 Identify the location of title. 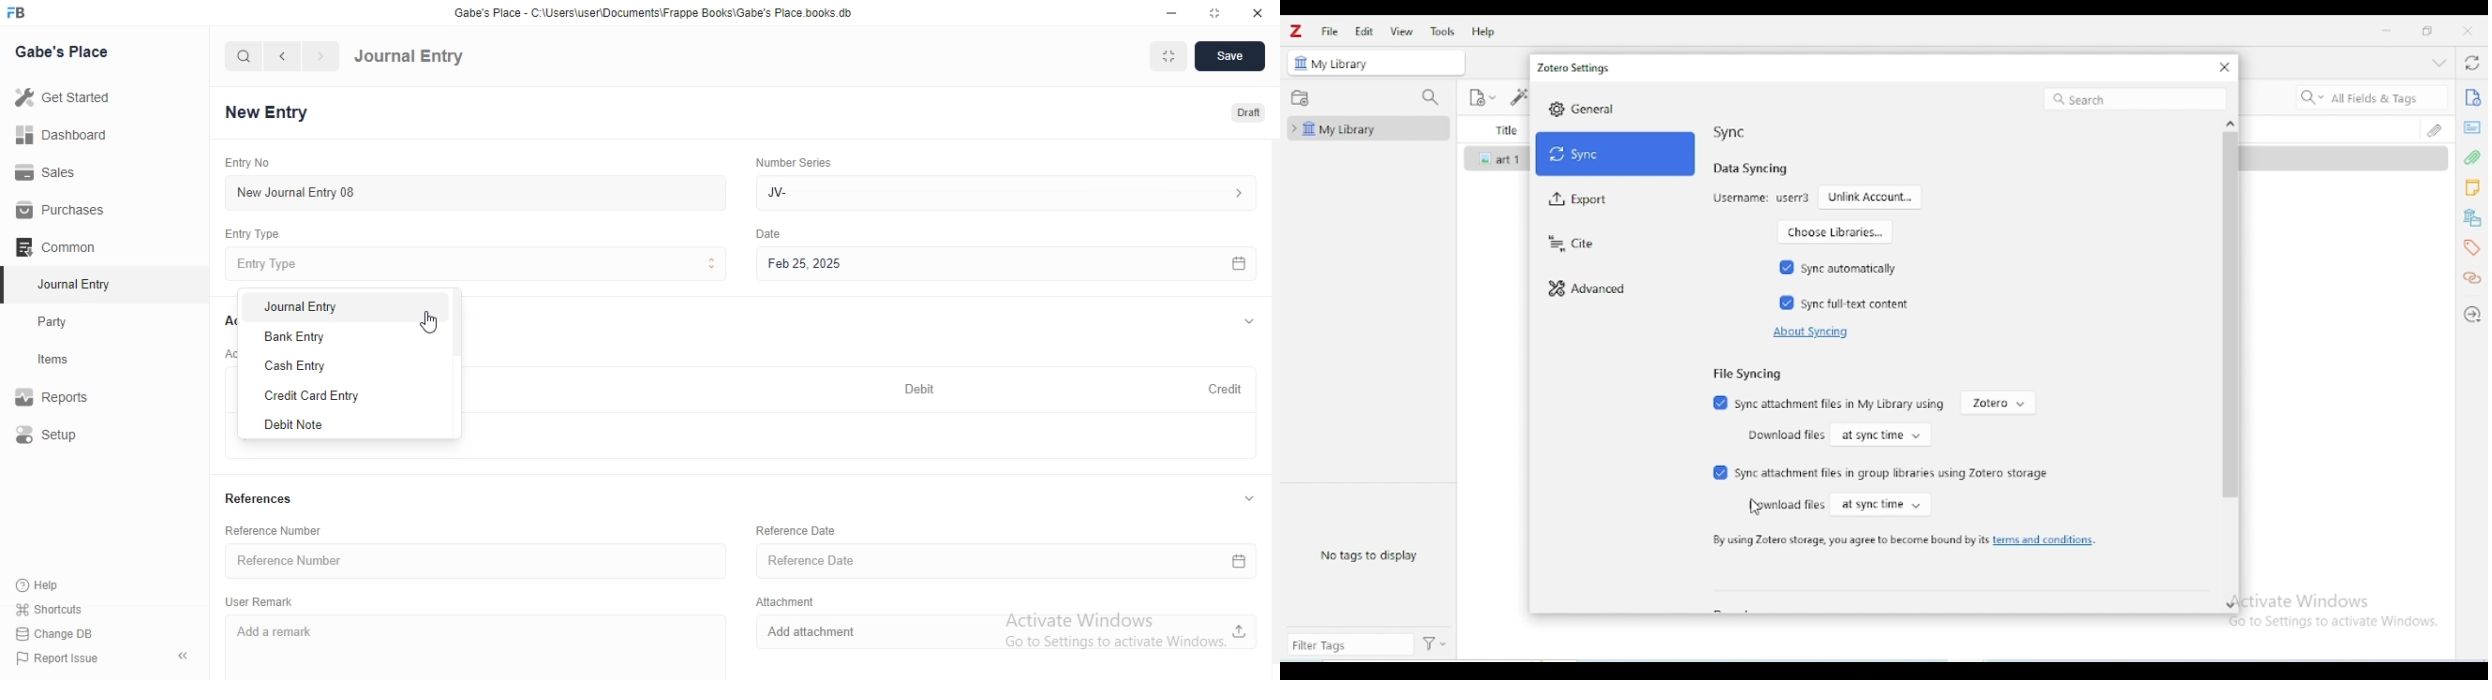
(1505, 129).